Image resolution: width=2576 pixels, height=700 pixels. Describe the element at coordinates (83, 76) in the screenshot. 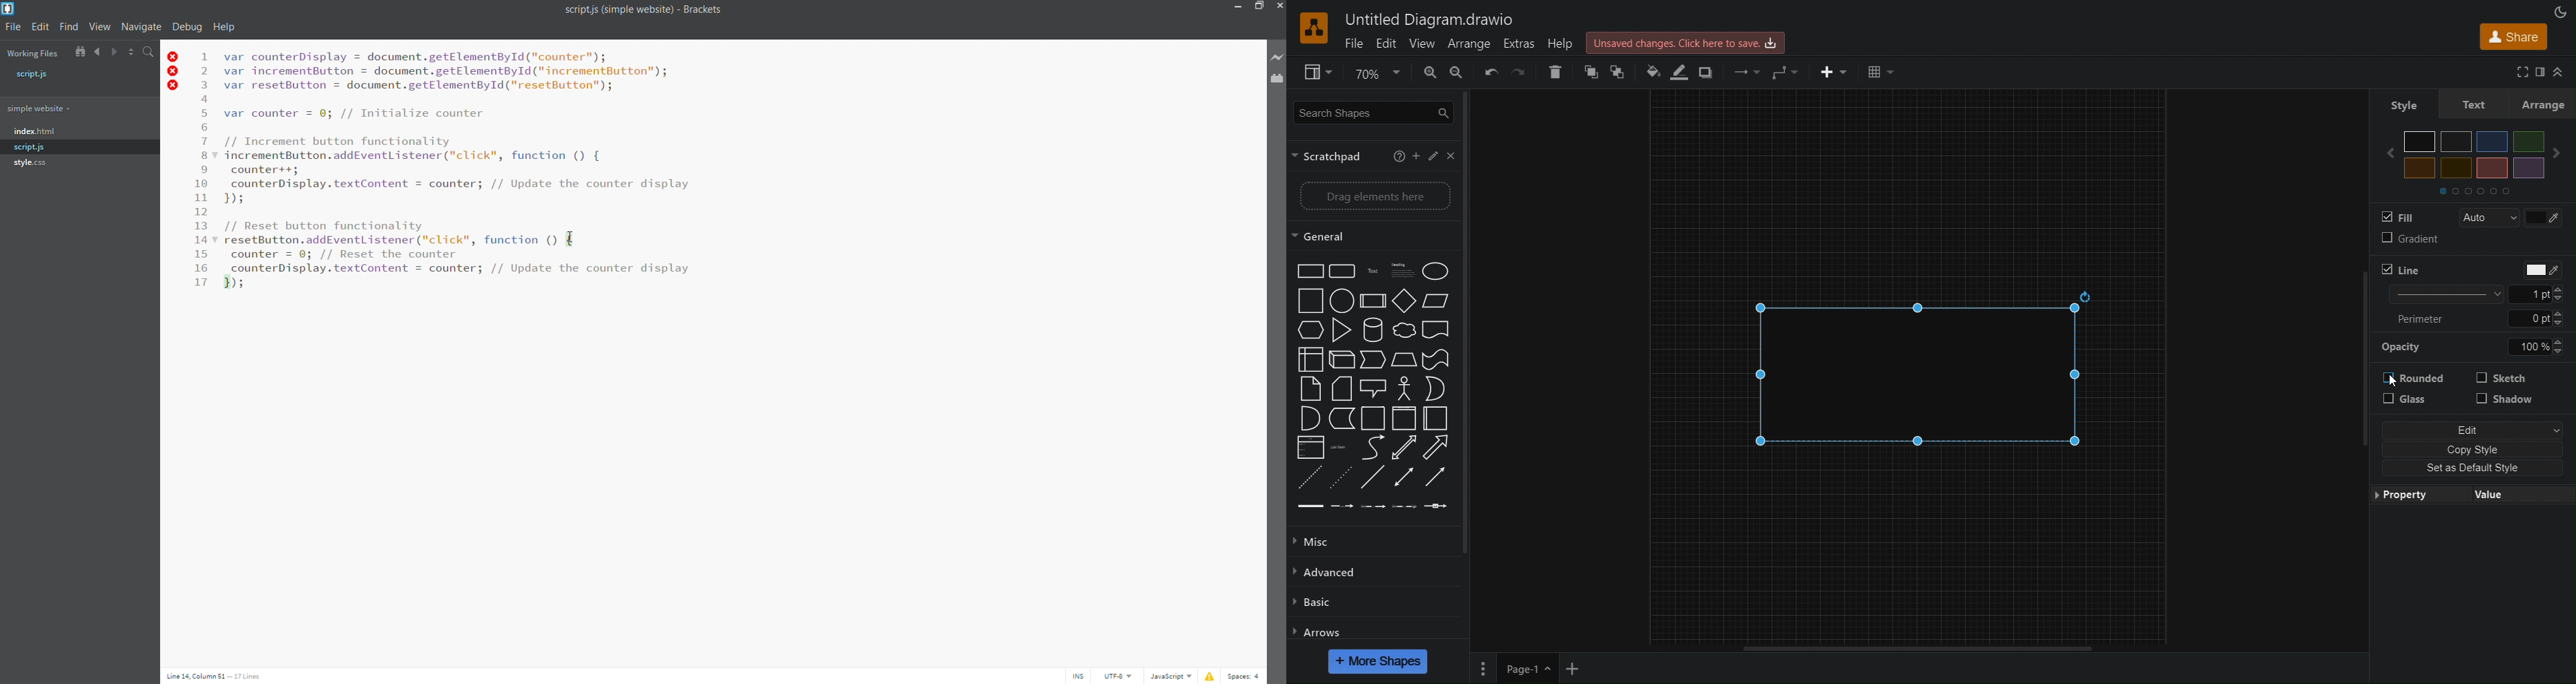

I see `script.js` at that location.